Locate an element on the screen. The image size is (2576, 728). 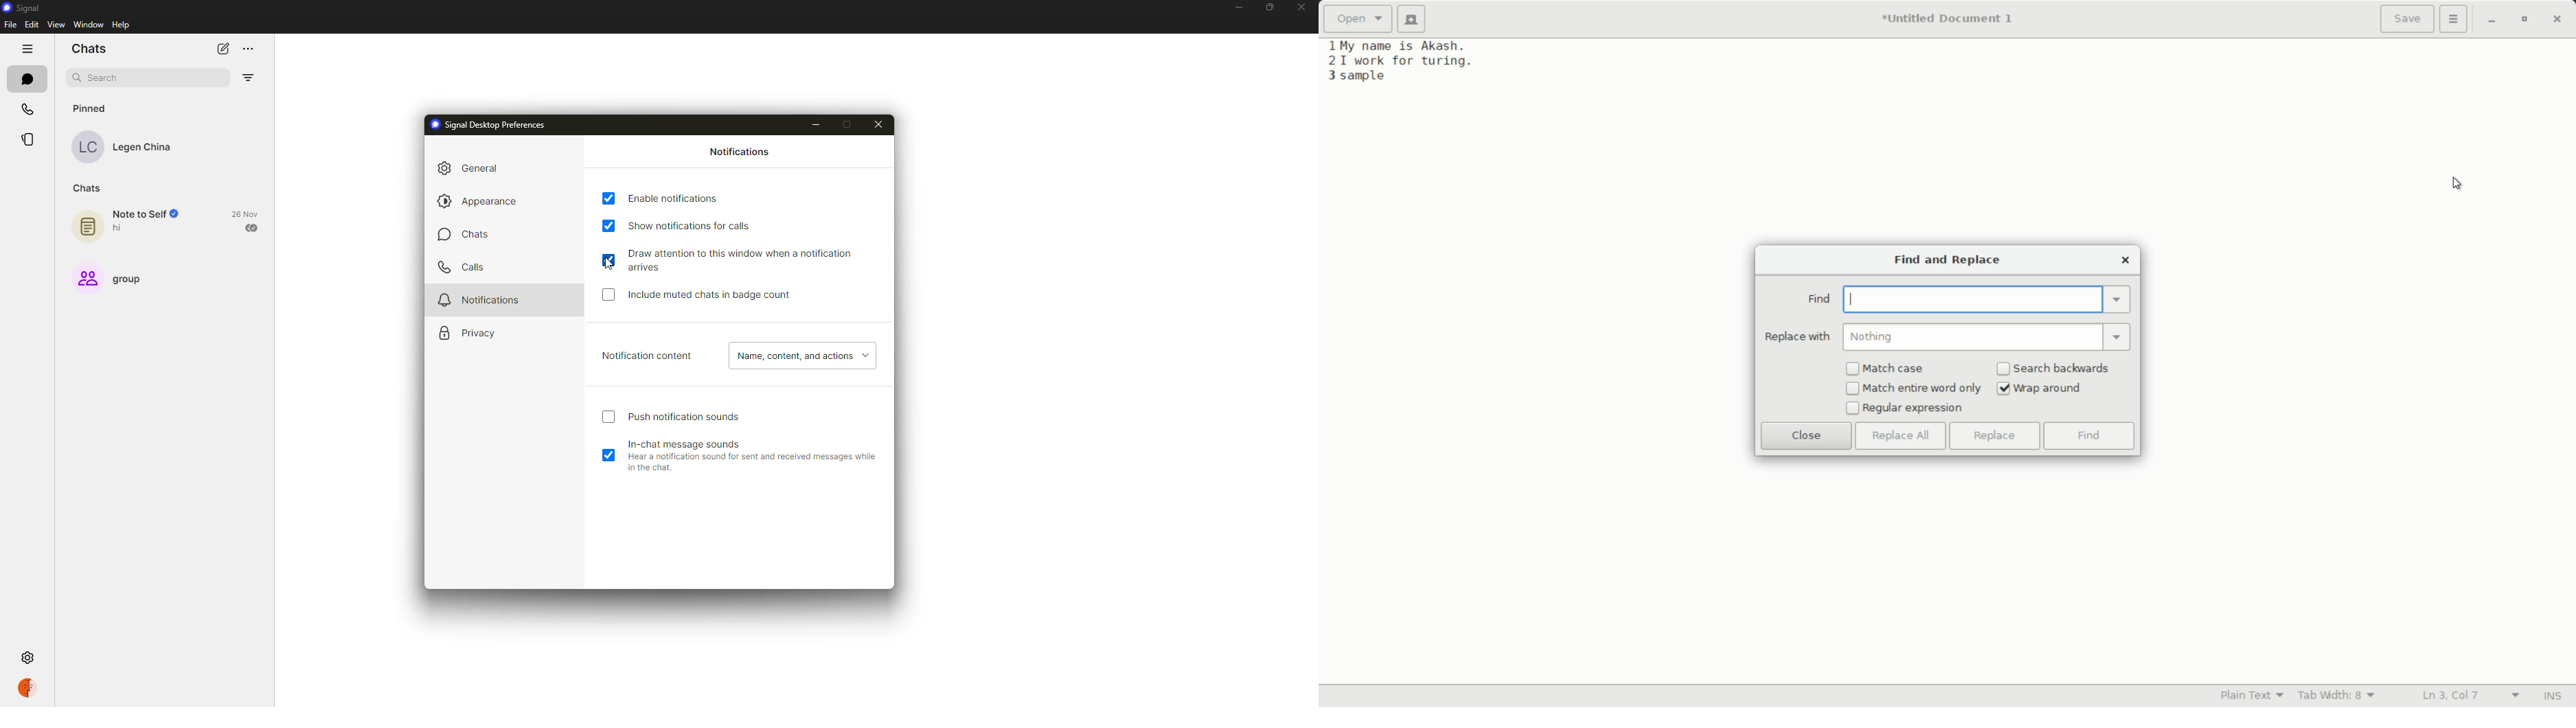
find is located at coordinates (1818, 299).